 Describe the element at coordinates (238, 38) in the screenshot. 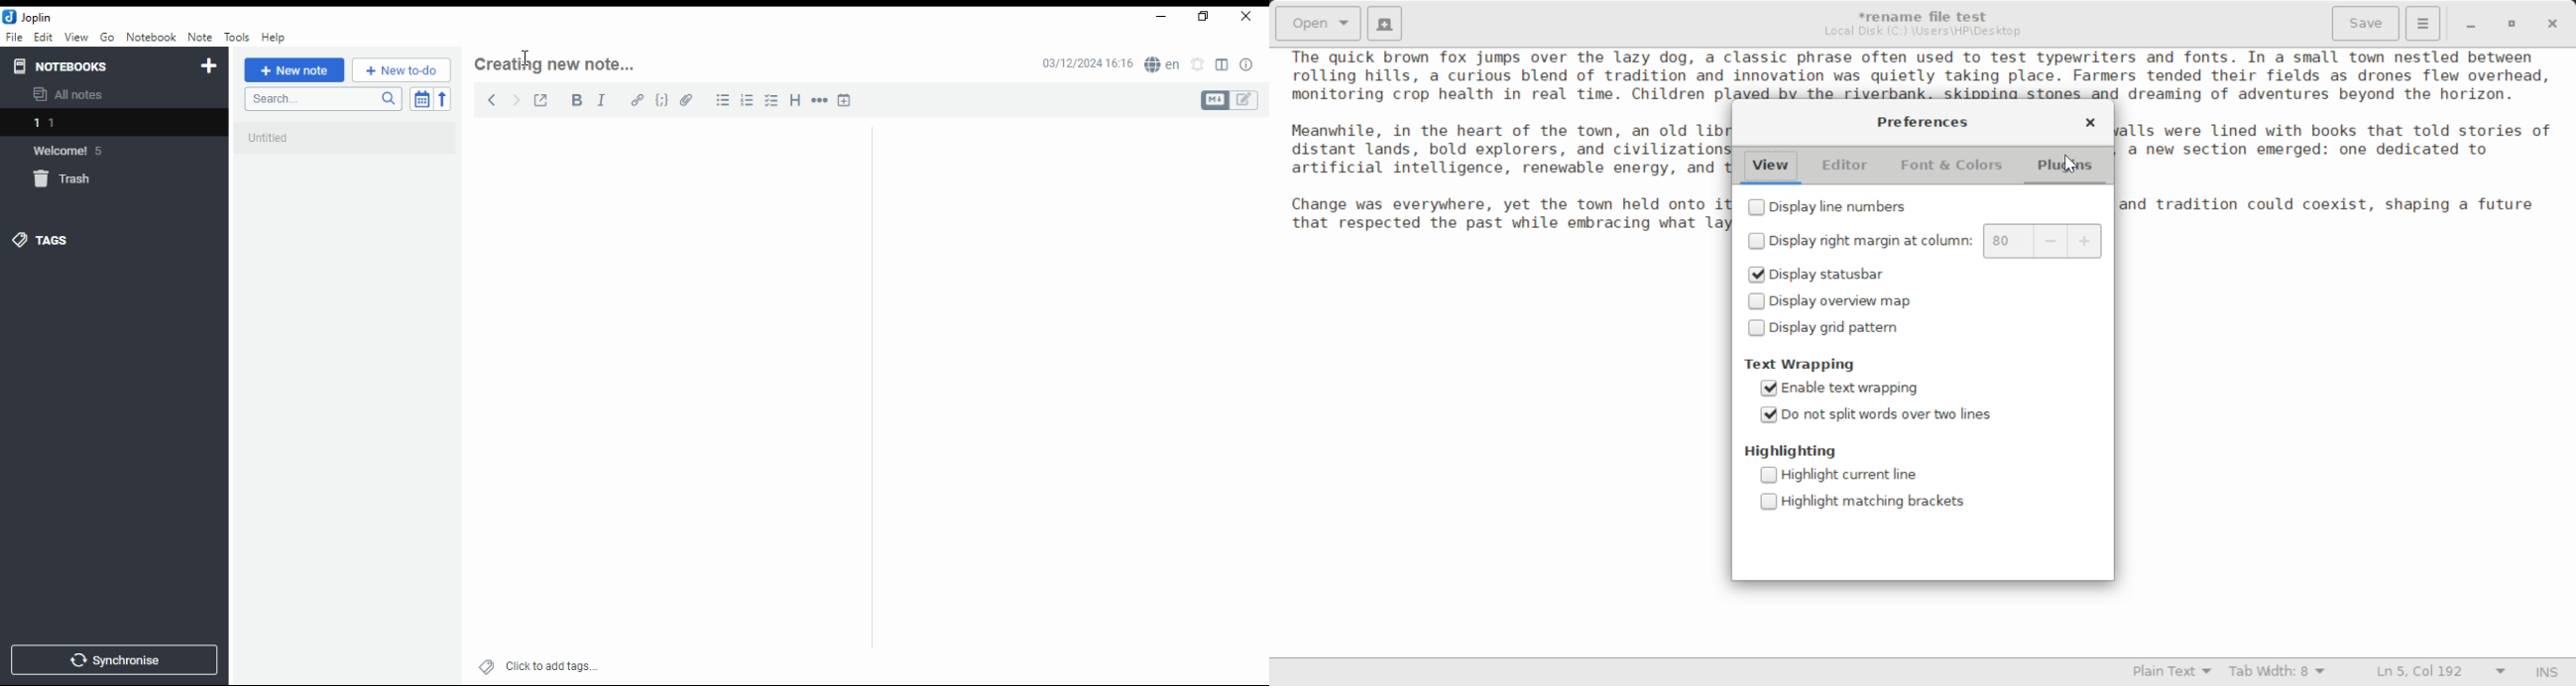

I see `tools` at that location.